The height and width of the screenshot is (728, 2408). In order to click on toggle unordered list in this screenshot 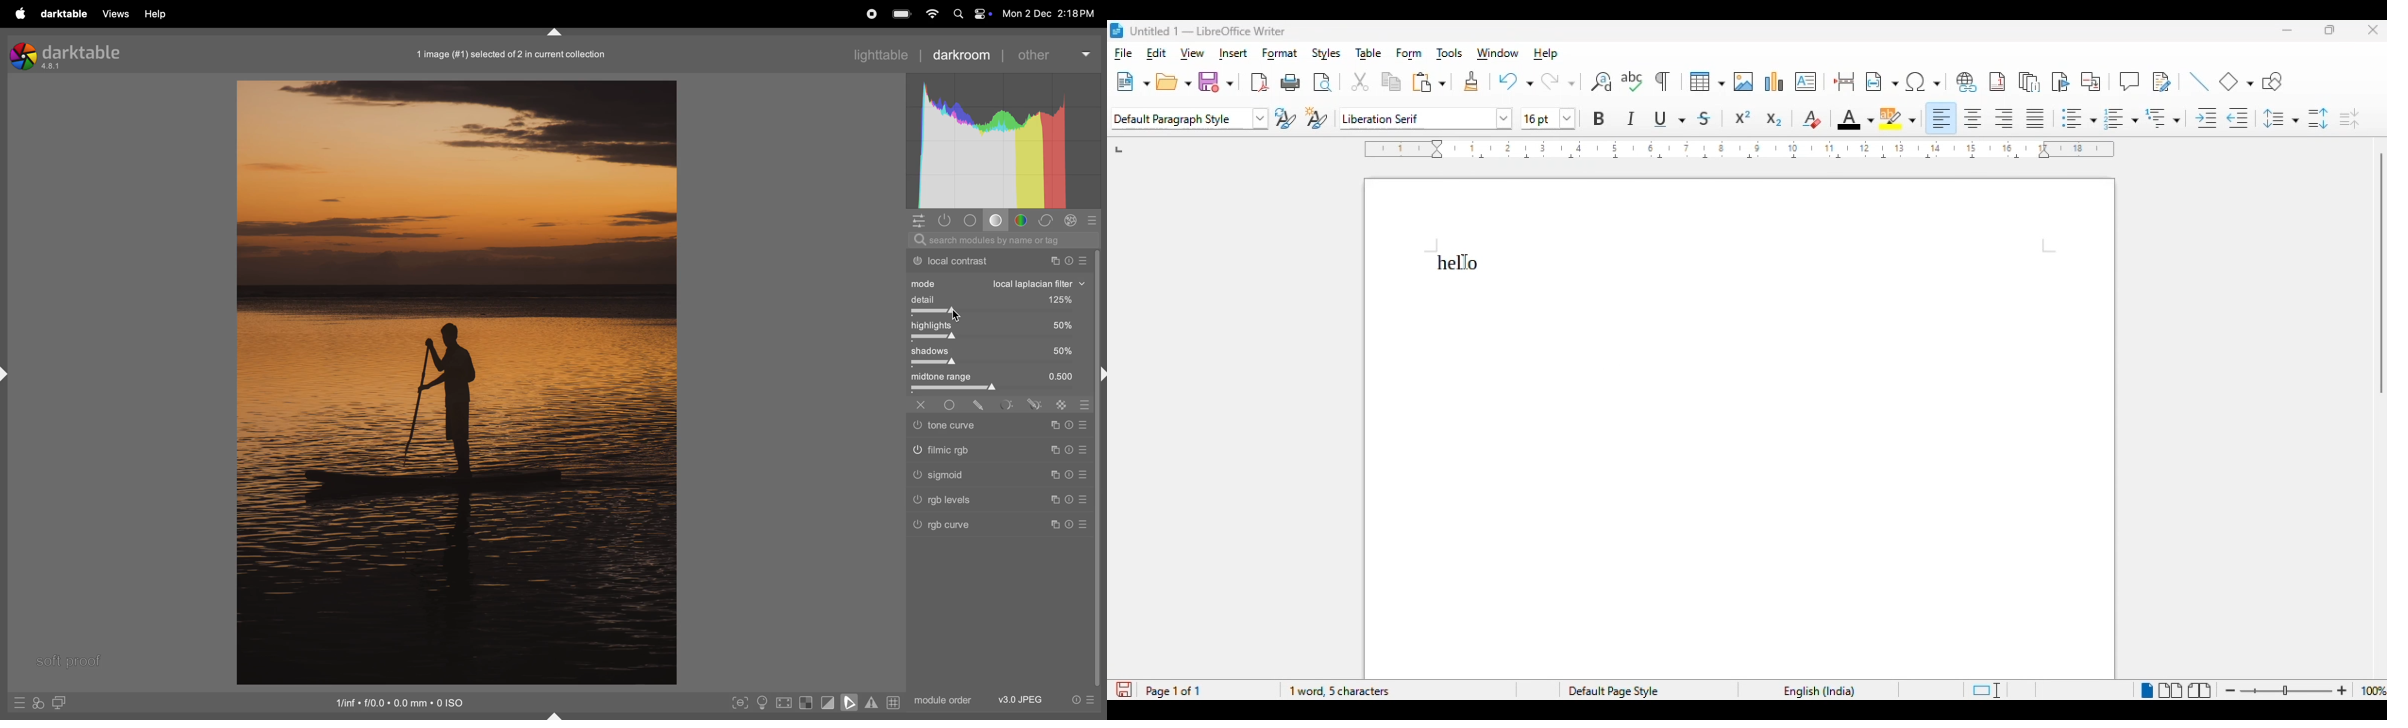, I will do `click(2078, 118)`.